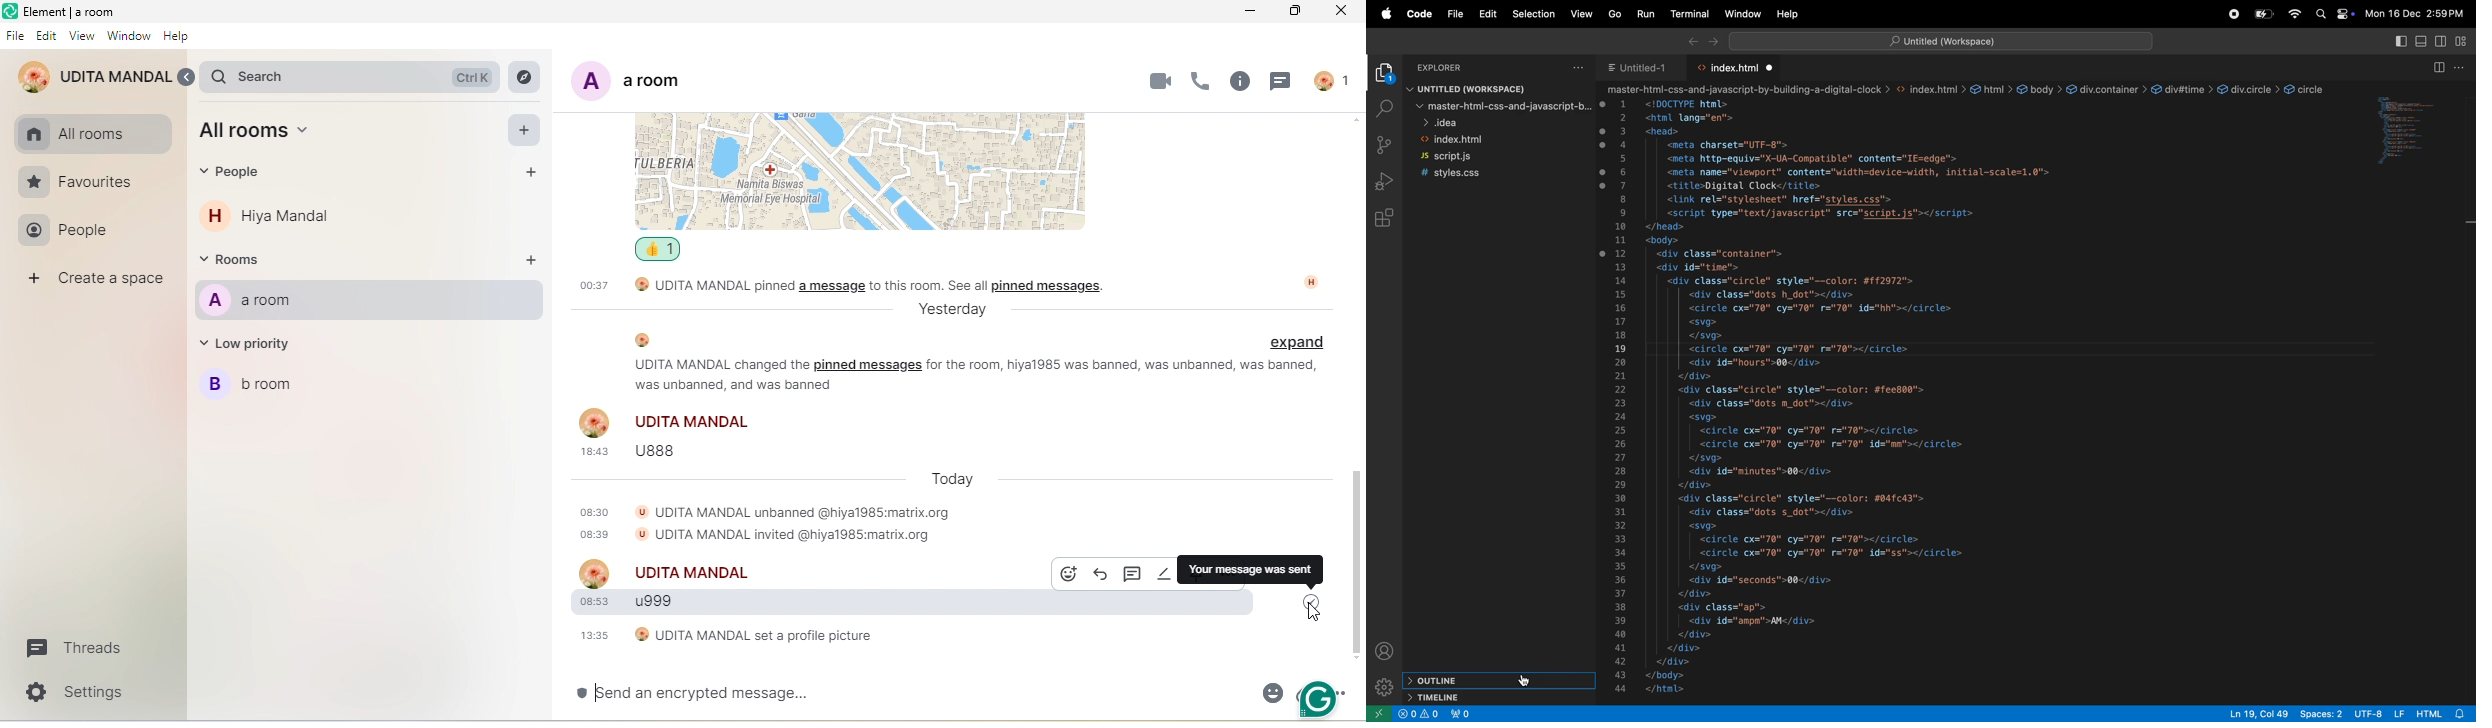 The width and height of the screenshot is (2492, 728). I want to click on scroll bar, so click(1357, 568).